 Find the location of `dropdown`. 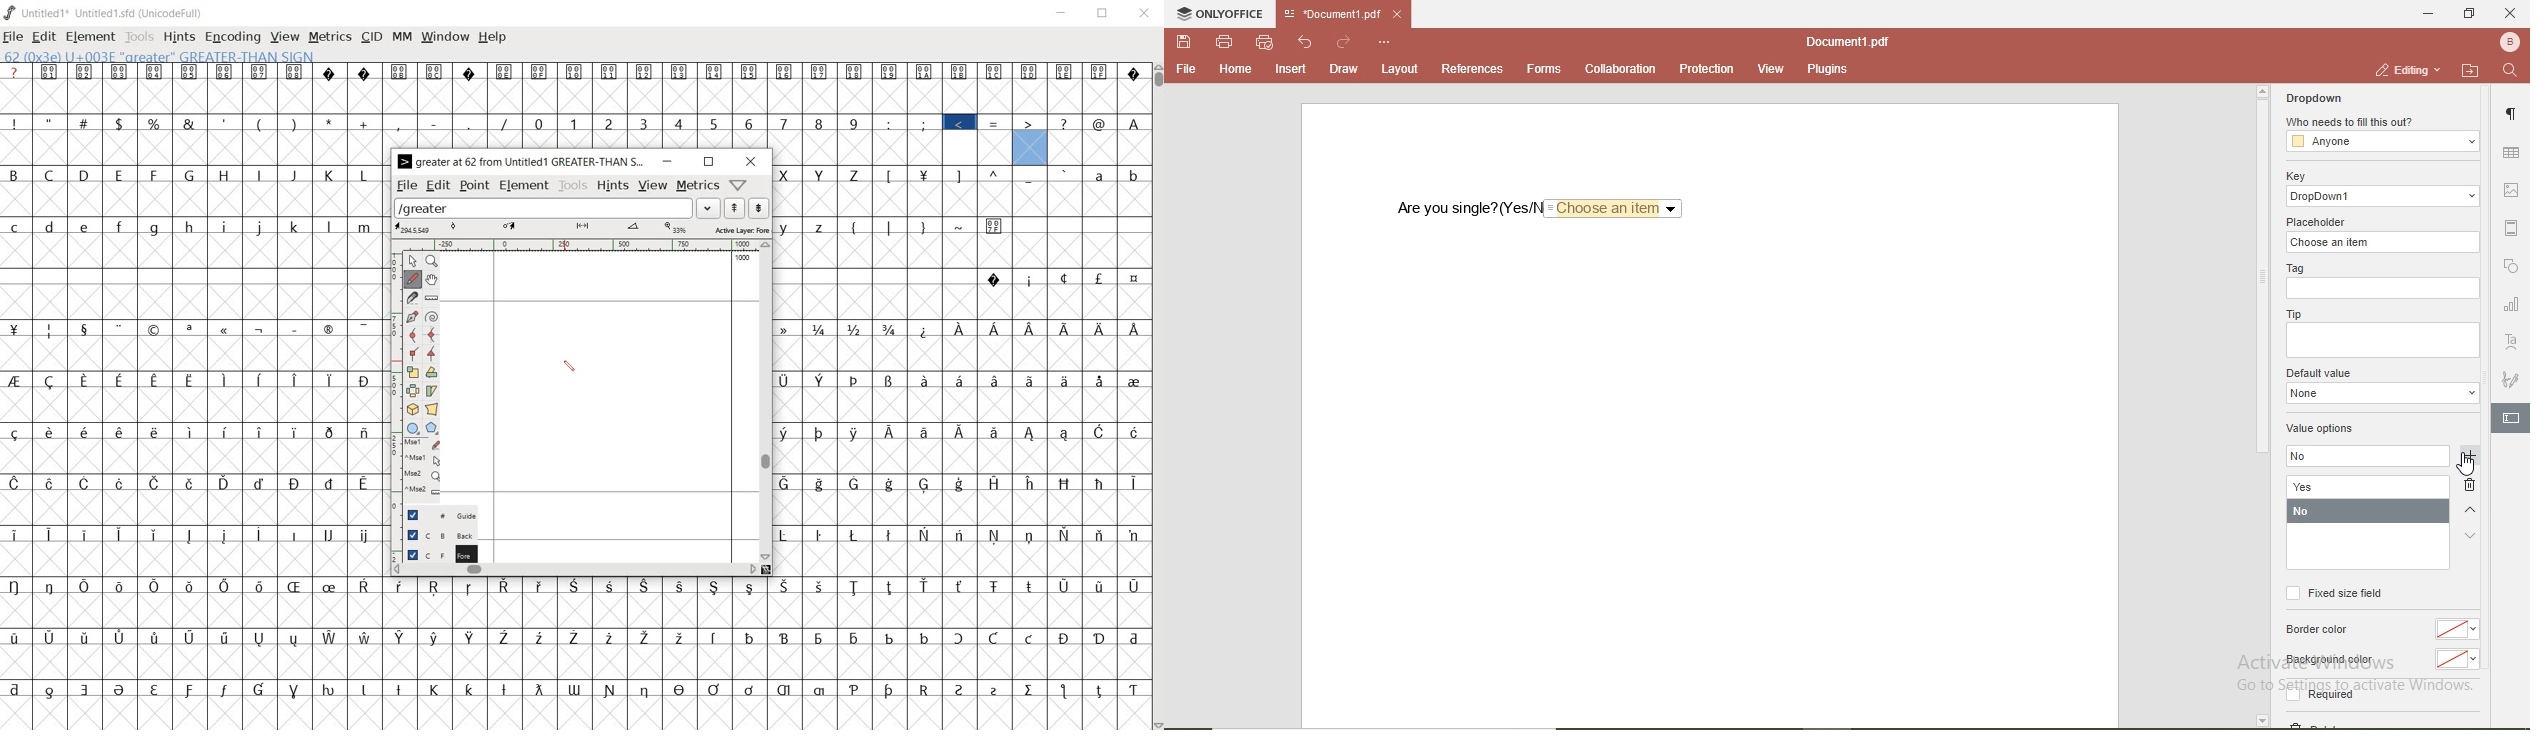

dropdown is located at coordinates (2381, 393).